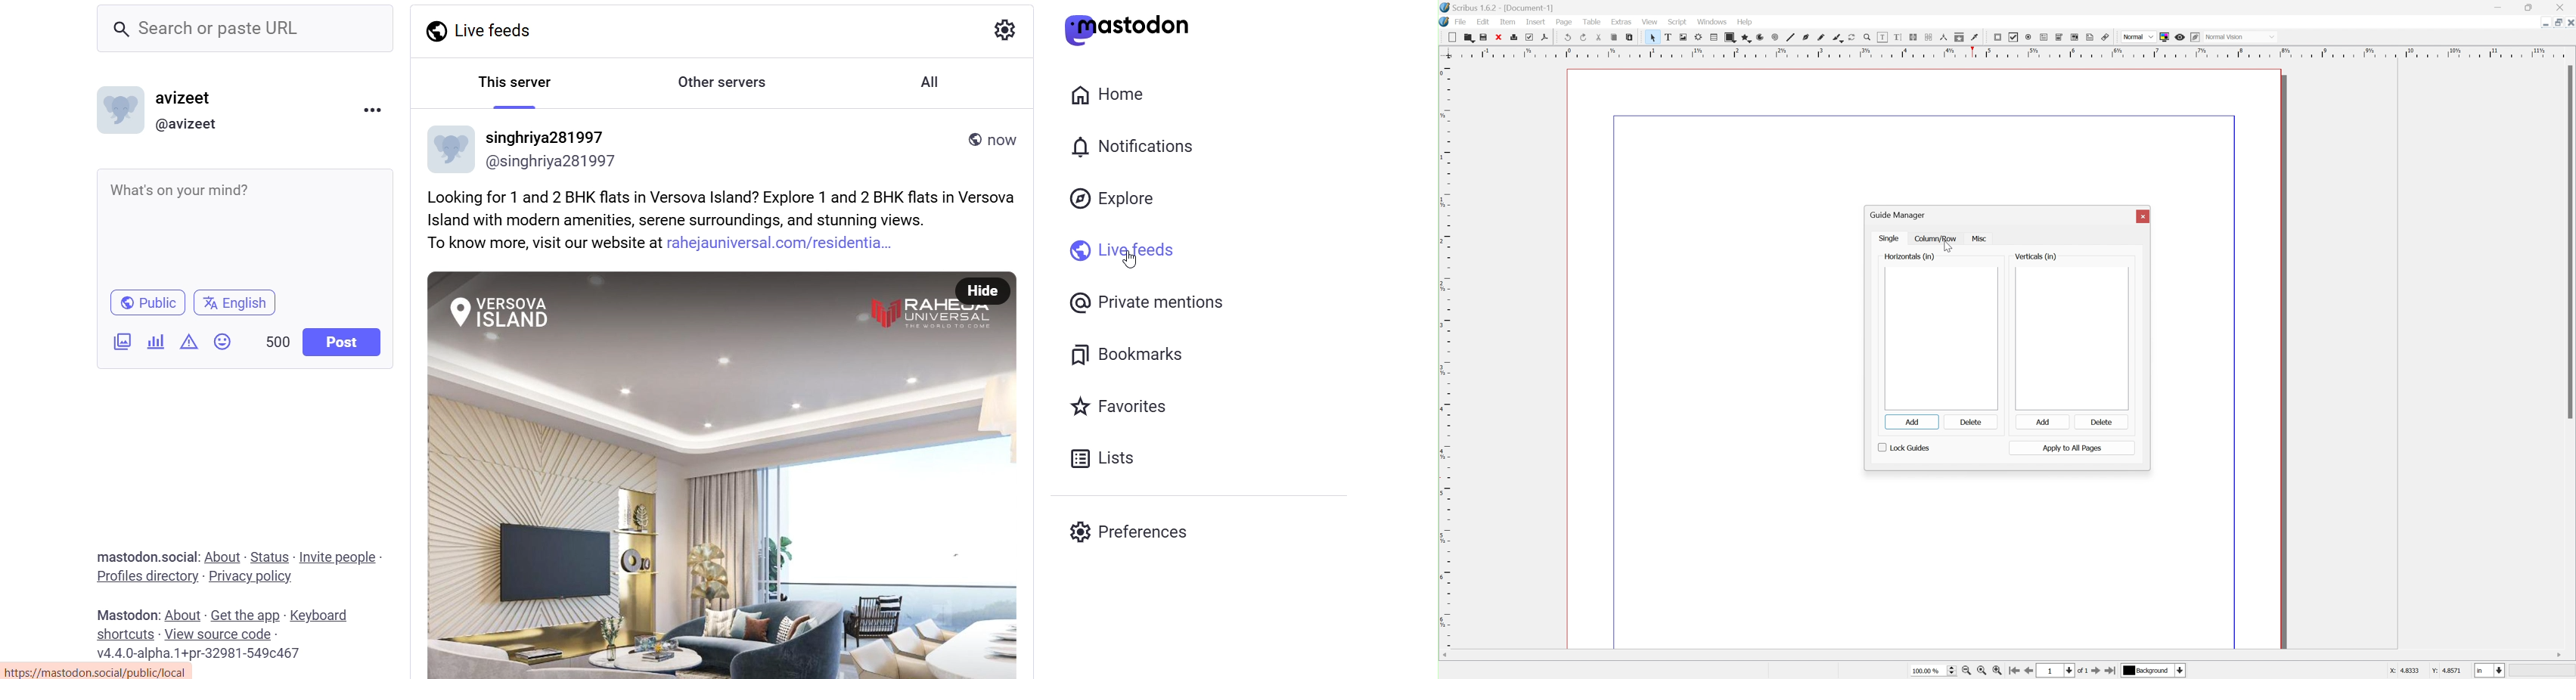 Image resolution: width=2576 pixels, height=700 pixels. Describe the element at coordinates (1103, 460) in the screenshot. I see `lists` at that location.